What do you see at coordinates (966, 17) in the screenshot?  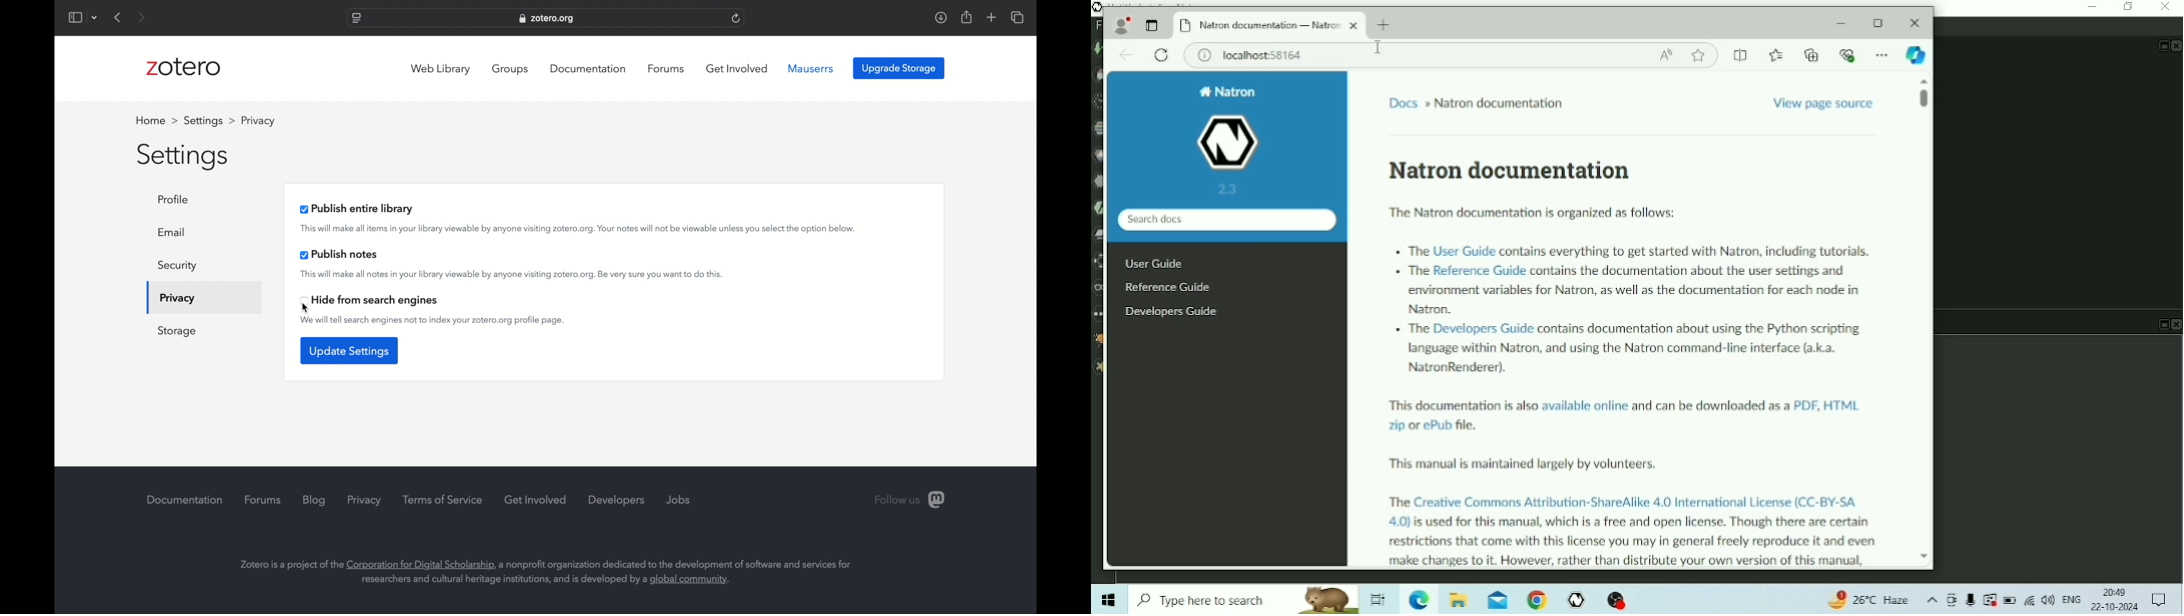 I see `share` at bounding box center [966, 17].